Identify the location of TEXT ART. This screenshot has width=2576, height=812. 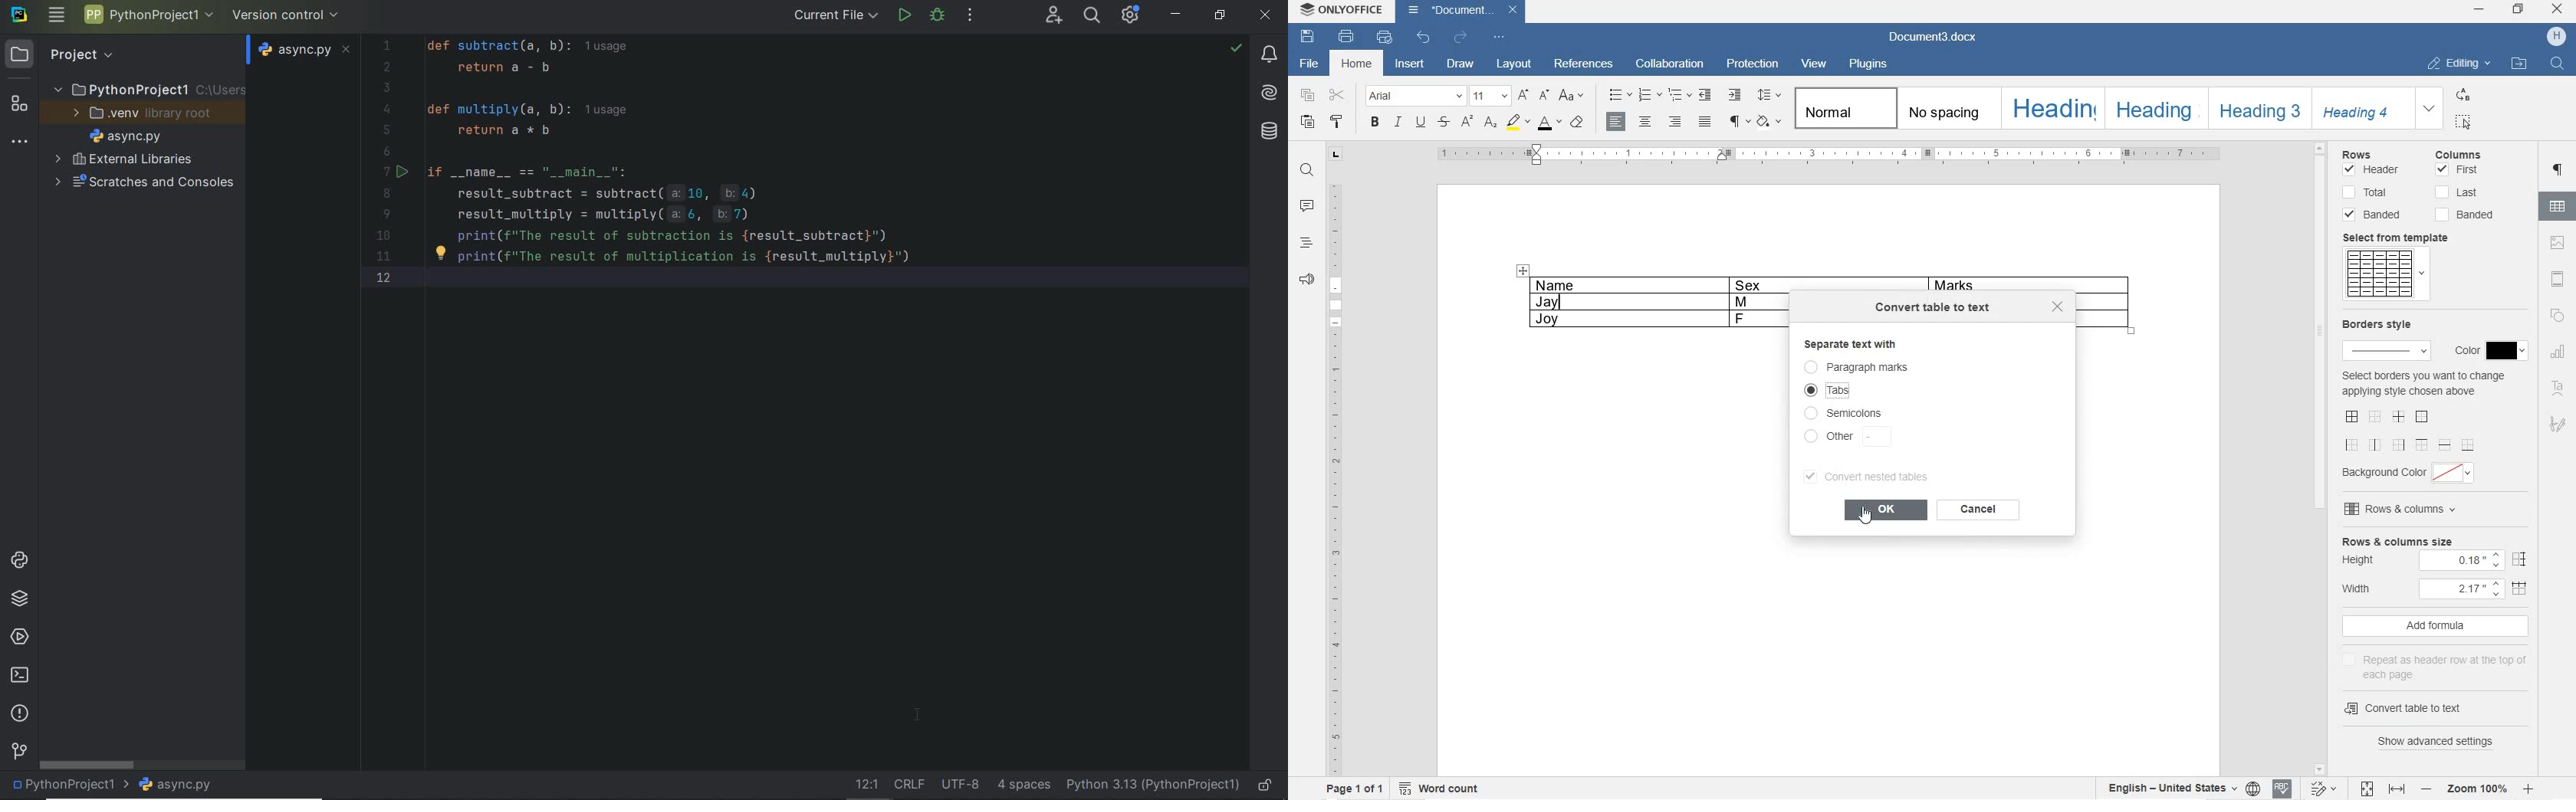
(2558, 385).